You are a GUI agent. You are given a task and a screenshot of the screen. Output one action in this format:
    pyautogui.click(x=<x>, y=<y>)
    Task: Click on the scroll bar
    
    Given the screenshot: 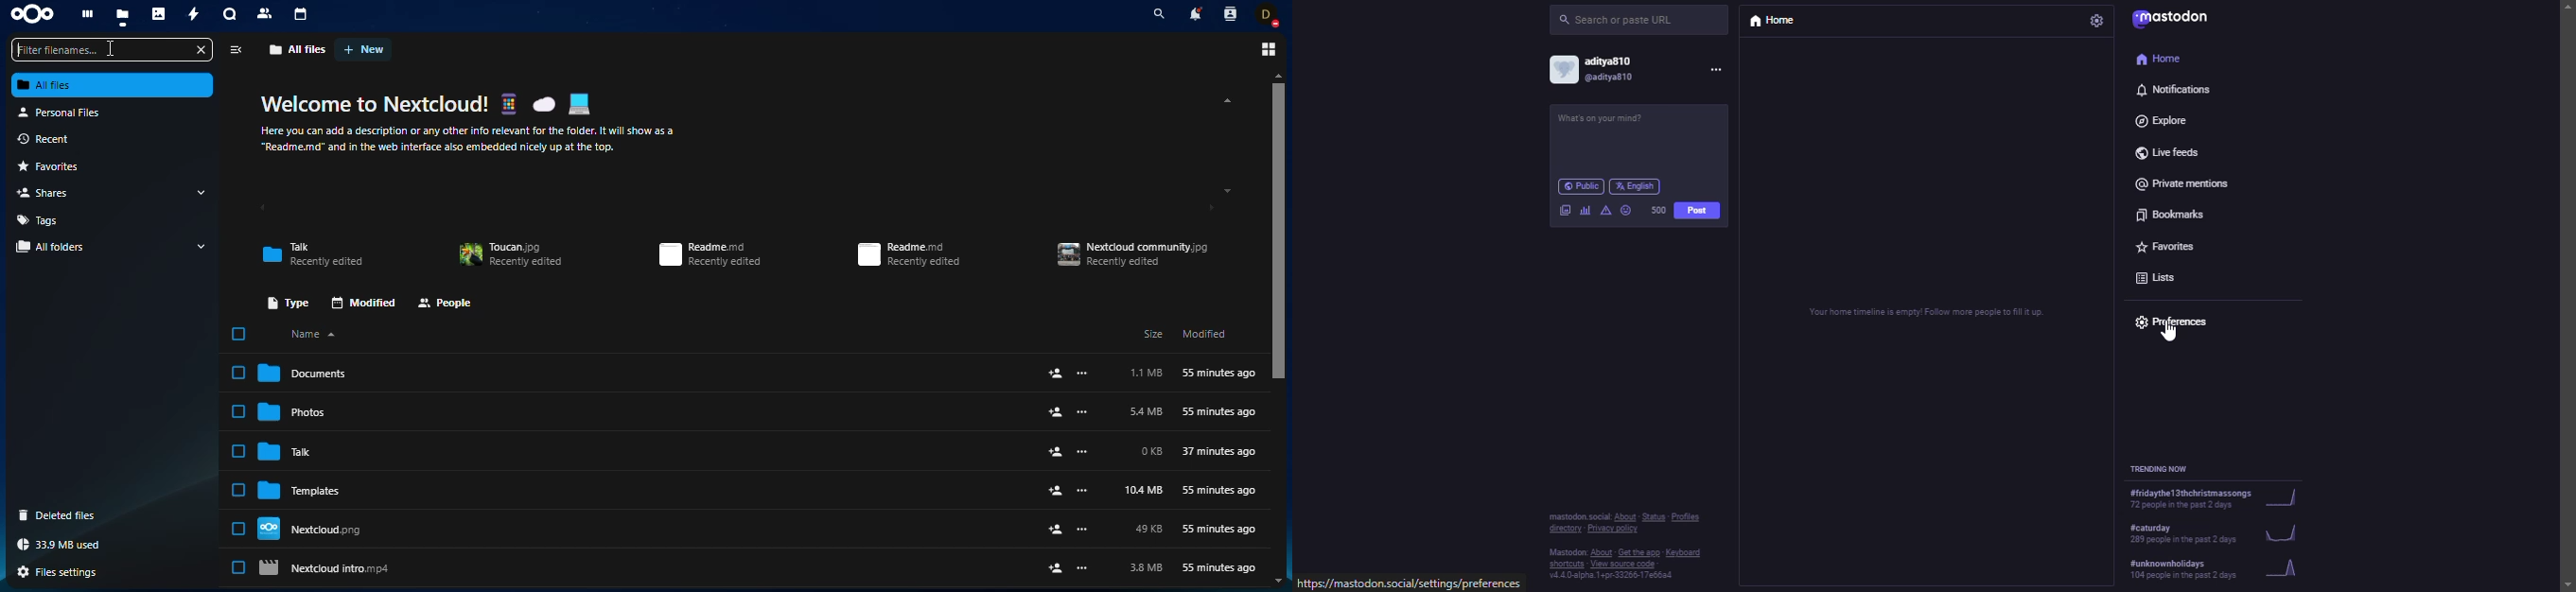 What is the action you would take?
    pyautogui.click(x=1278, y=232)
    